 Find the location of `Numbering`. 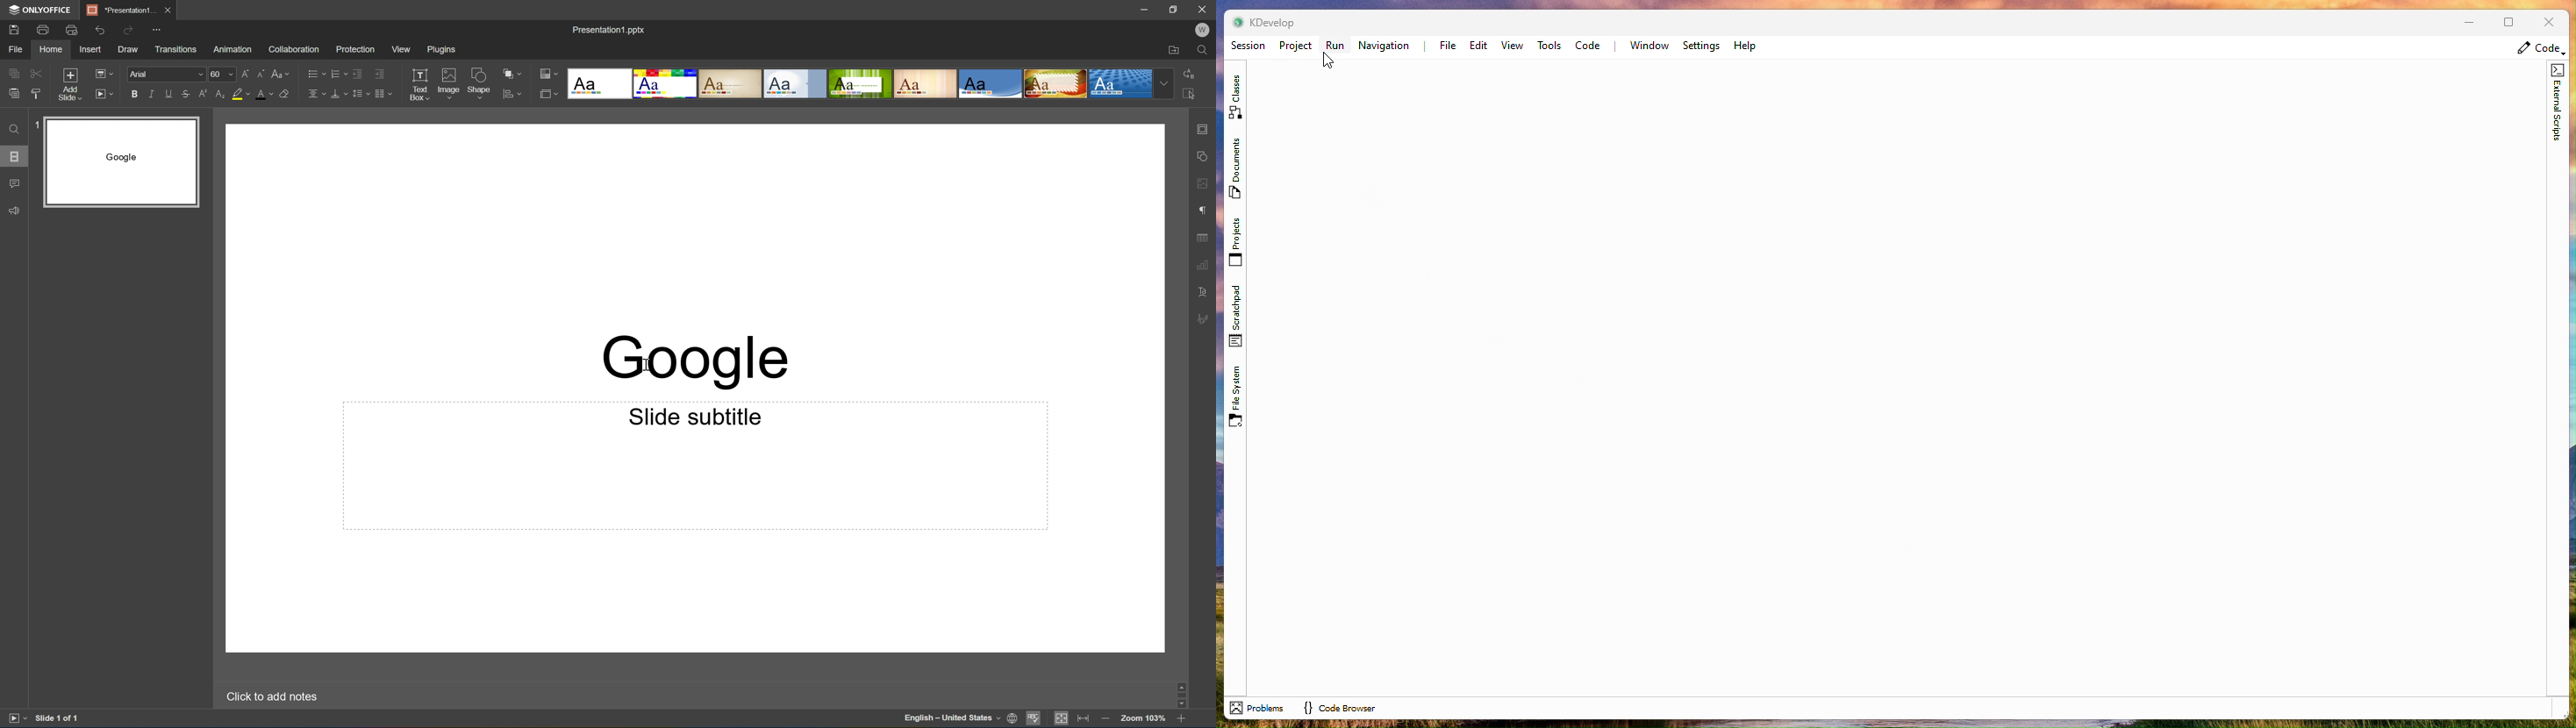

Numbering is located at coordinates (339, 71).